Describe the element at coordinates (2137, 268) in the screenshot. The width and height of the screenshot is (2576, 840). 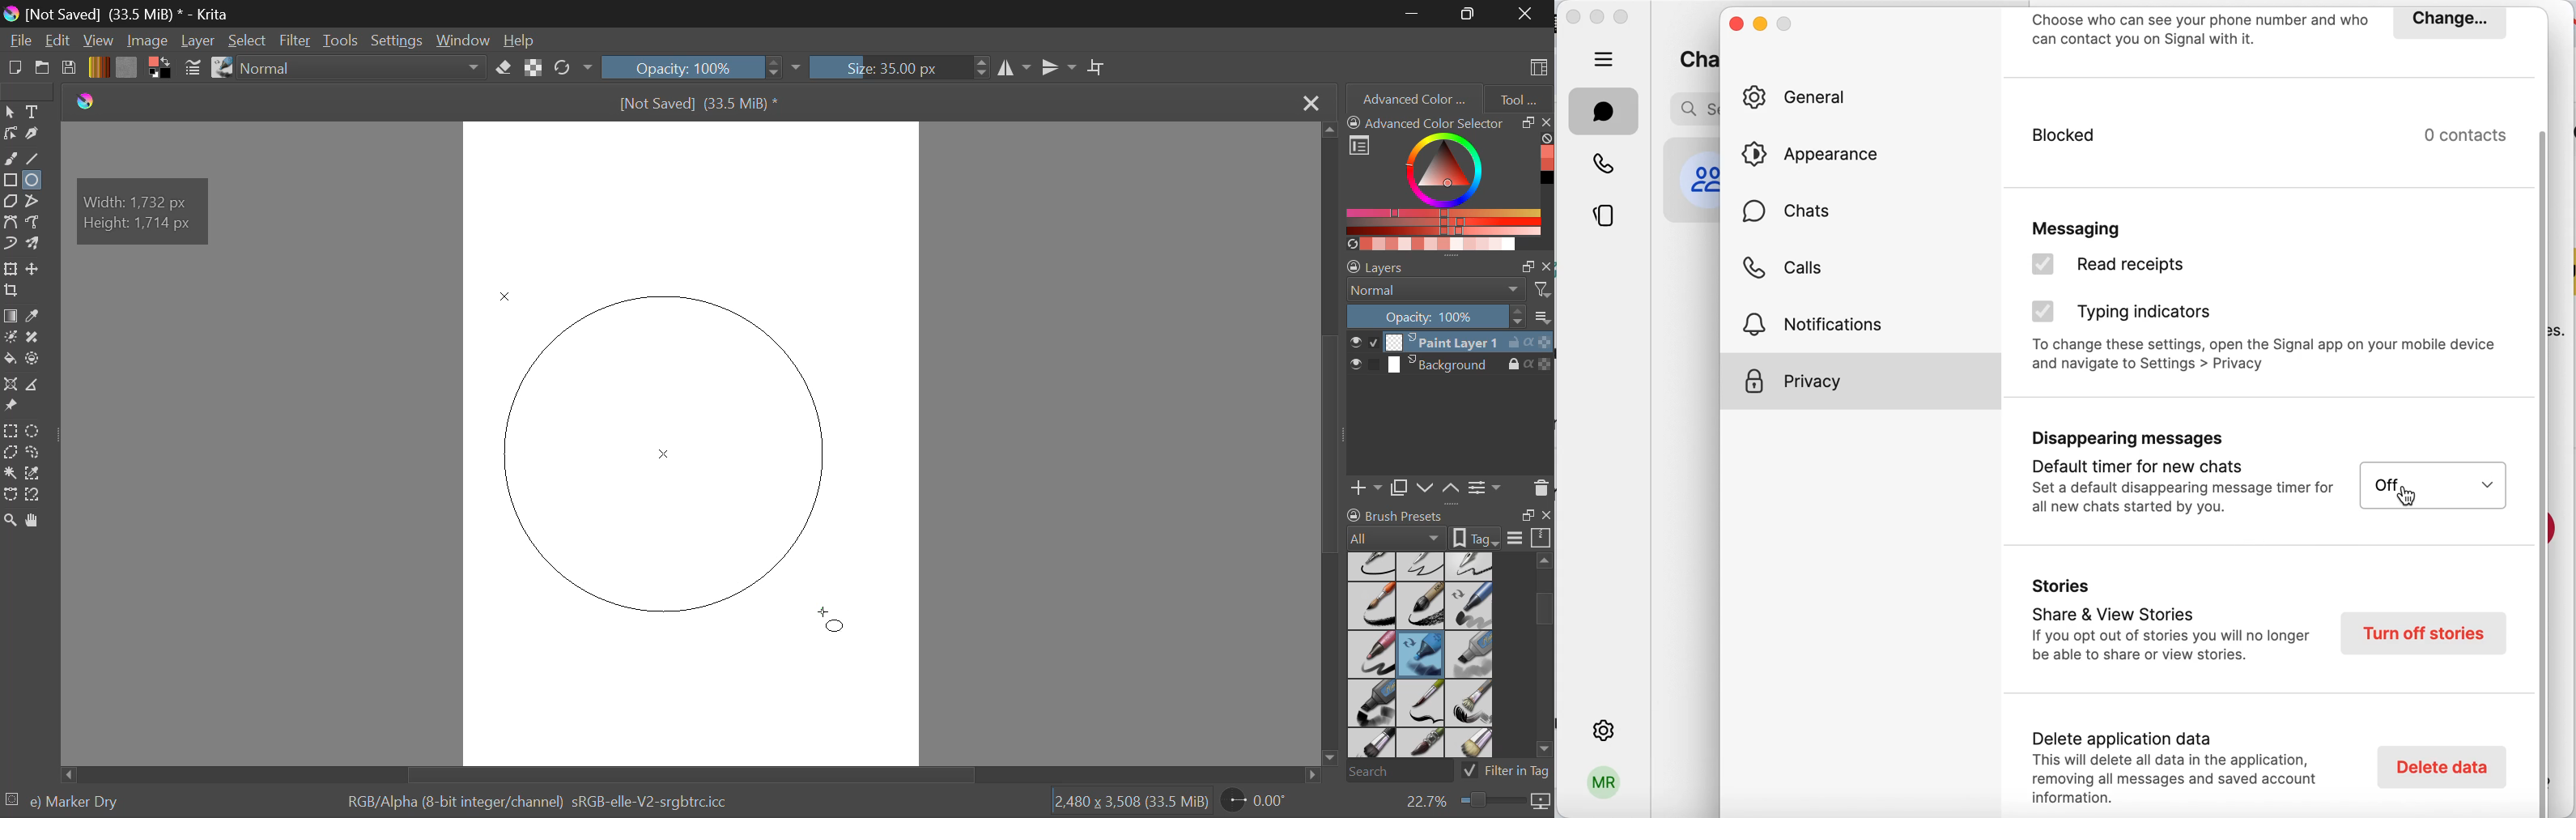
I see `read receipts` at that location.